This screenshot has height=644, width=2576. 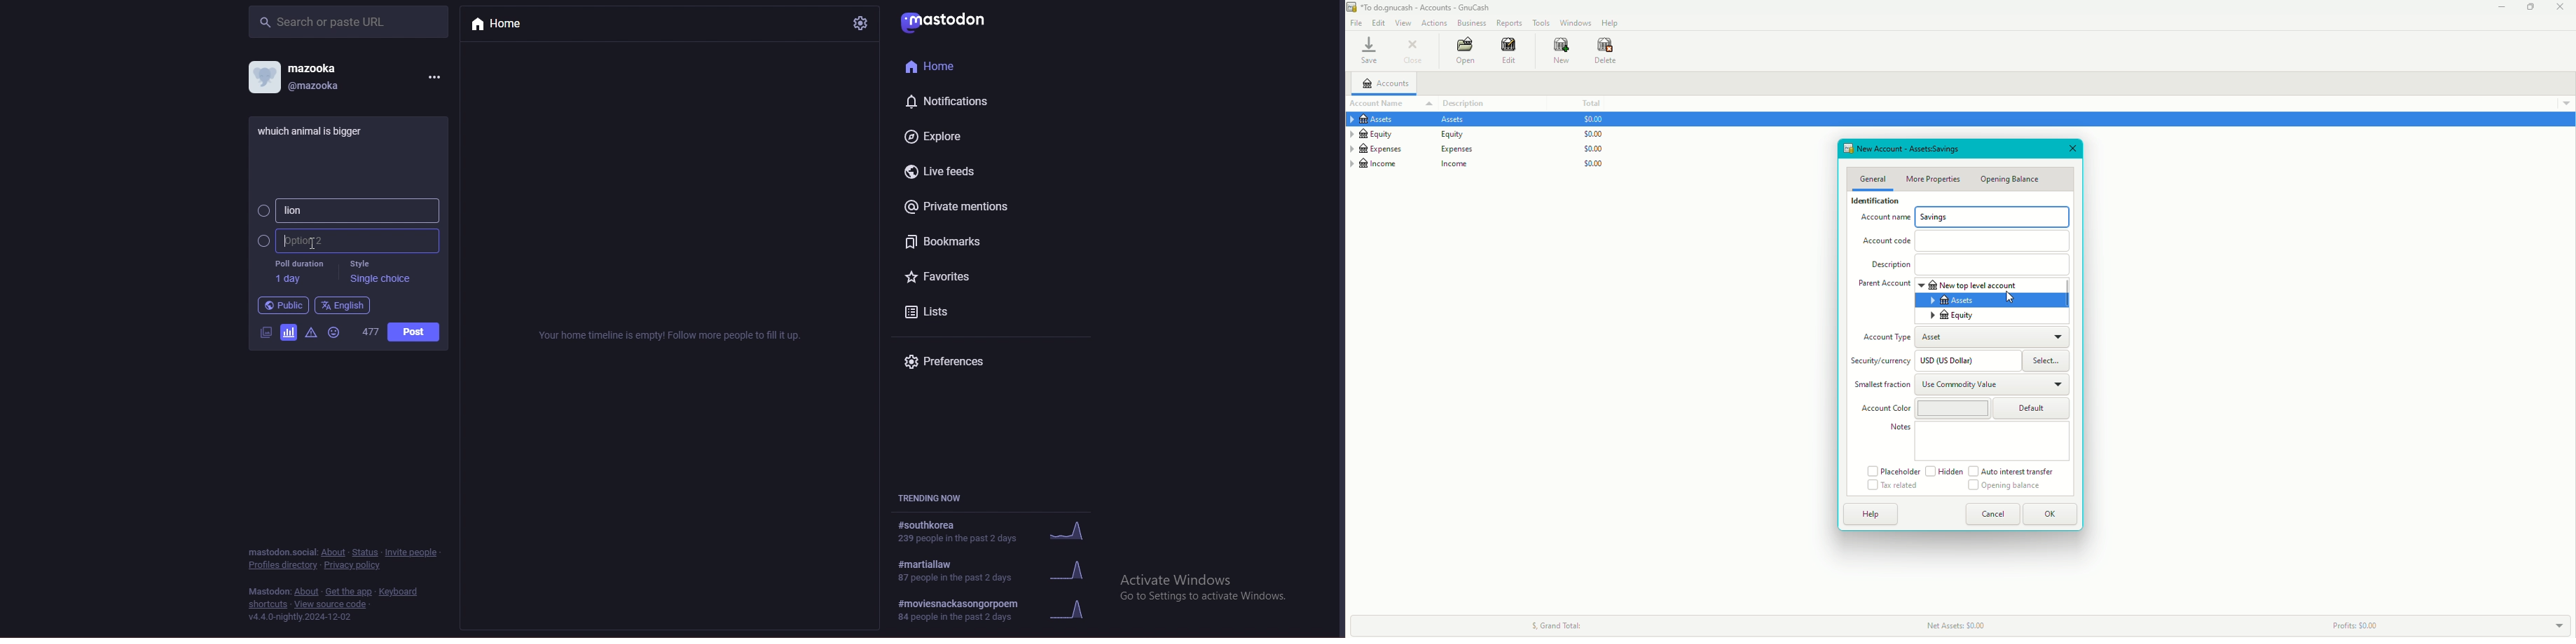 I want to click on Home, so click(x=935, y=65).